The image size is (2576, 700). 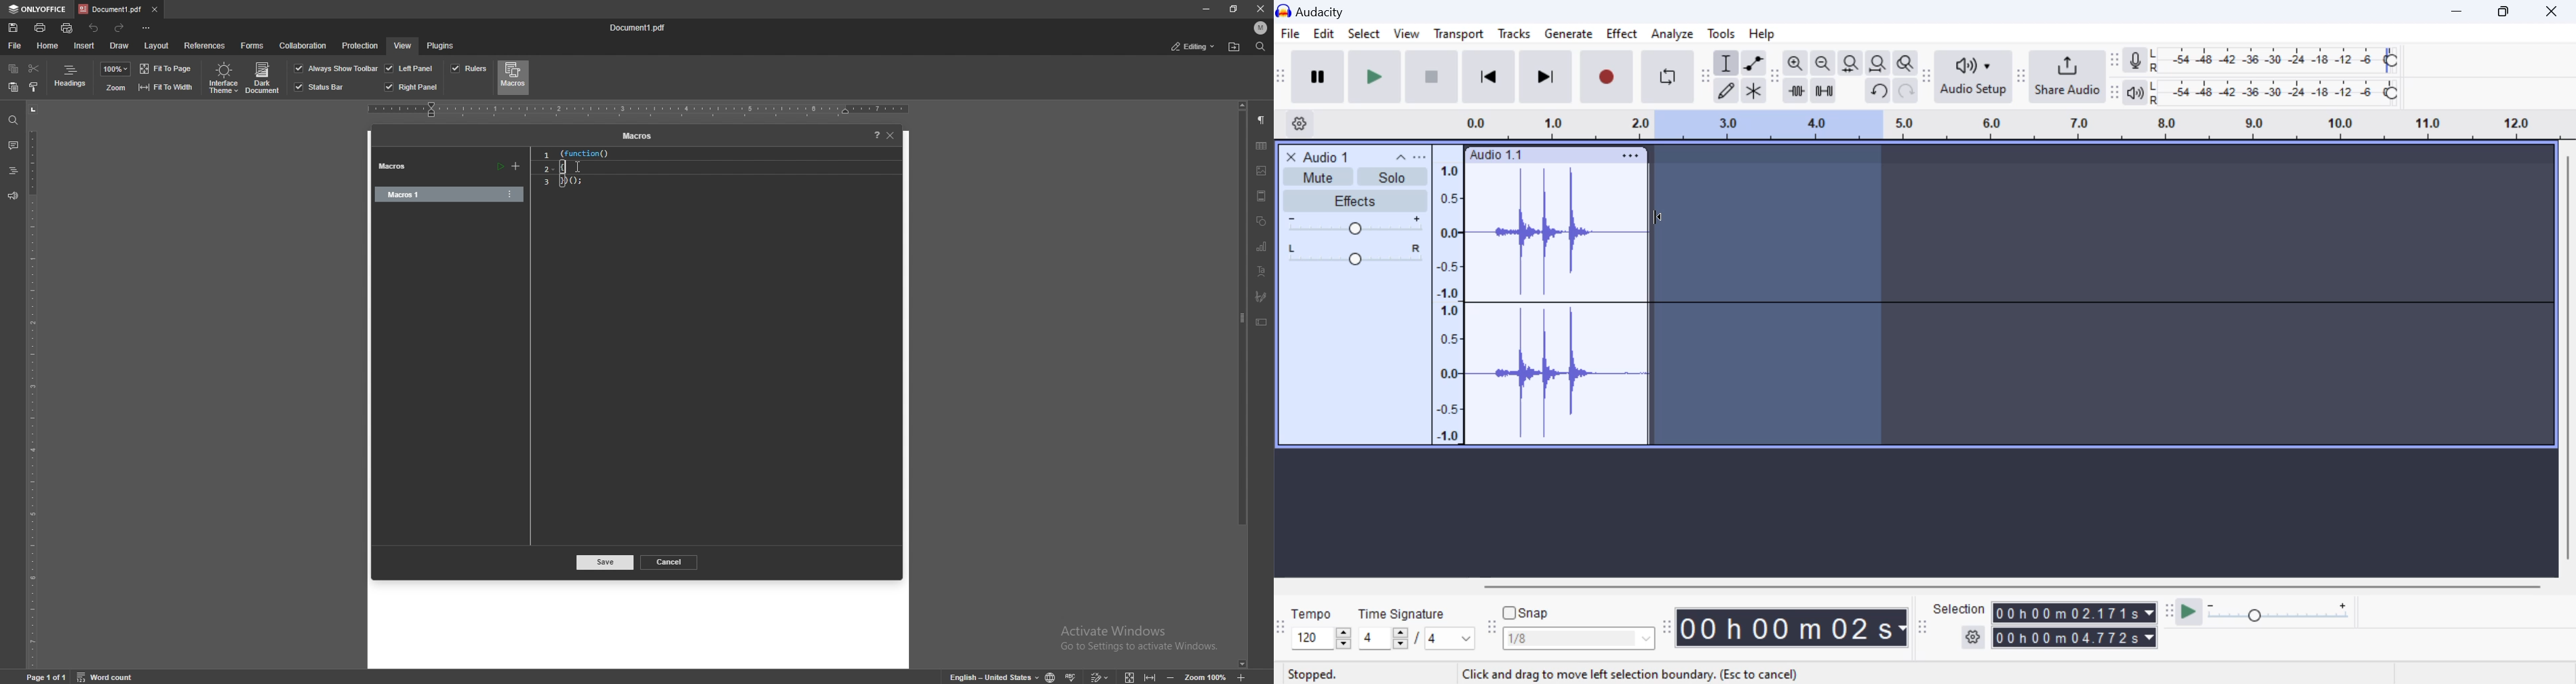 I want to click on Transport, so click(x=1458, y=36).